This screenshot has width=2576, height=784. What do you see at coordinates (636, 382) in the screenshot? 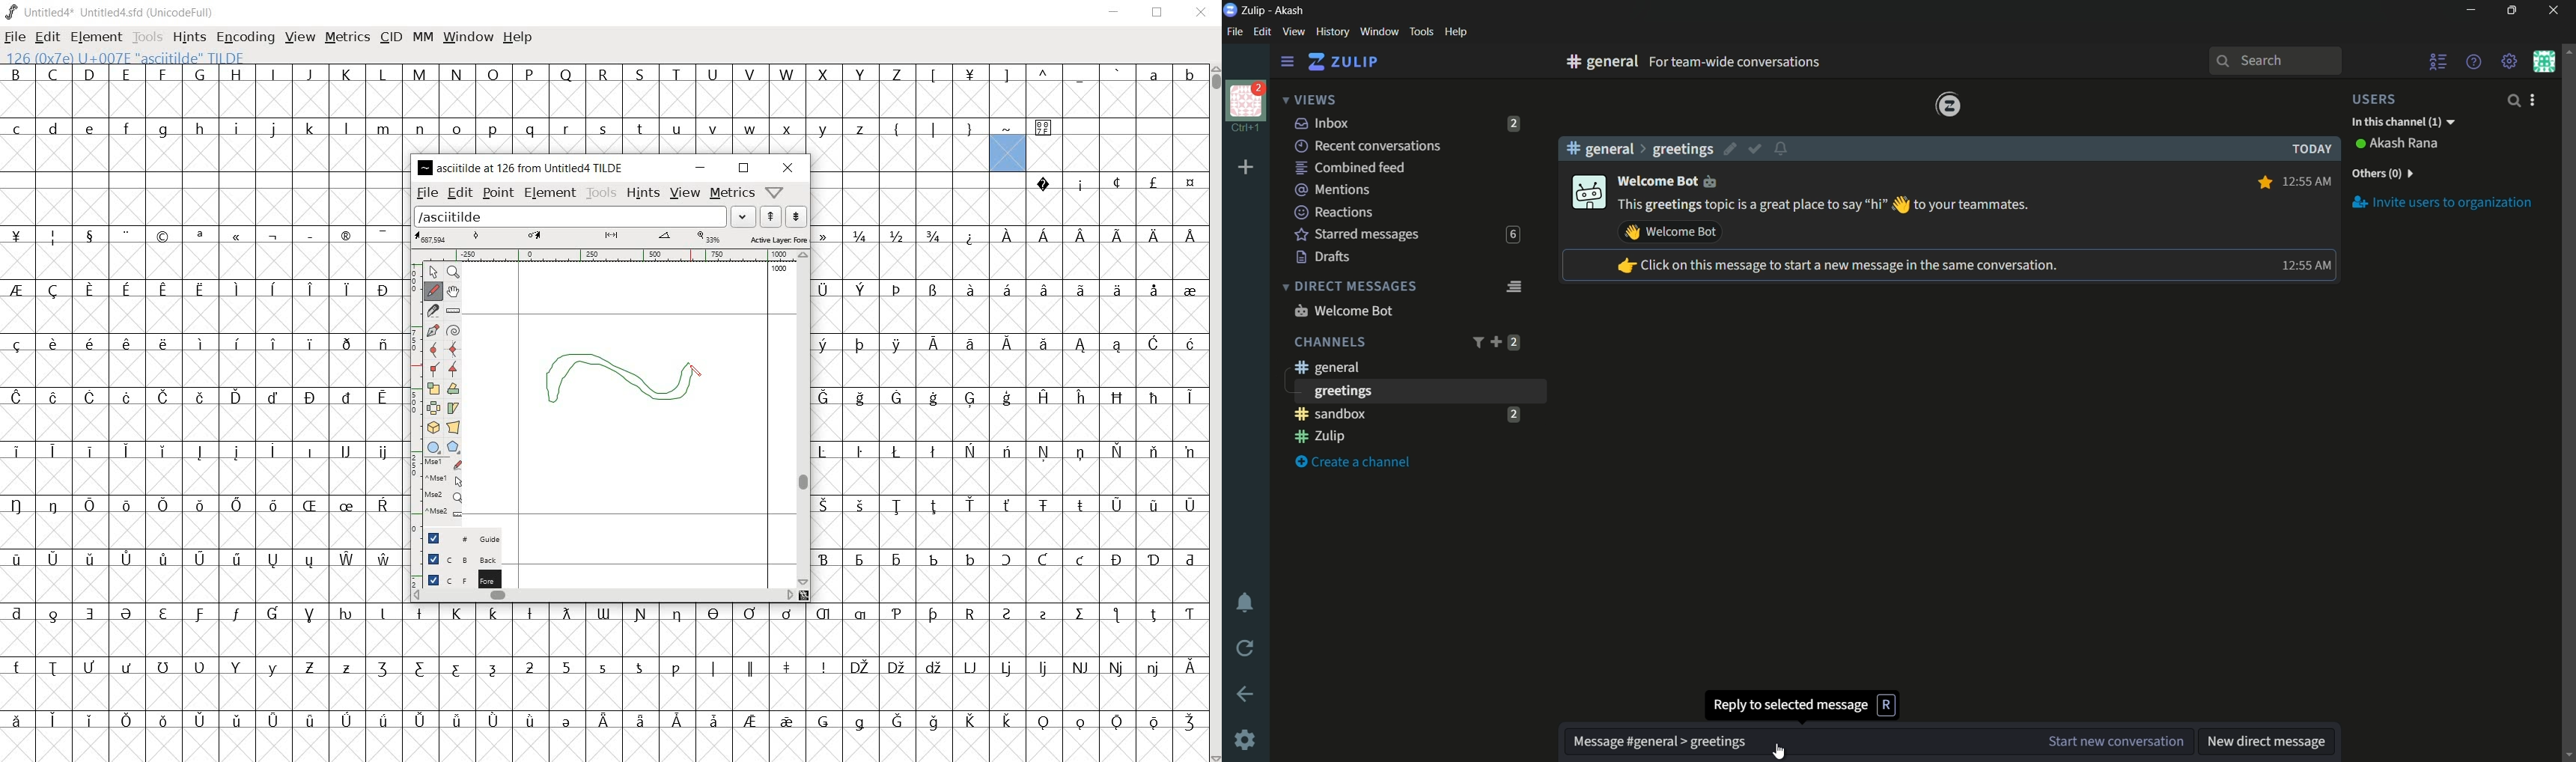
I see `designing tilde ascent` at bounding box center [636, 382].